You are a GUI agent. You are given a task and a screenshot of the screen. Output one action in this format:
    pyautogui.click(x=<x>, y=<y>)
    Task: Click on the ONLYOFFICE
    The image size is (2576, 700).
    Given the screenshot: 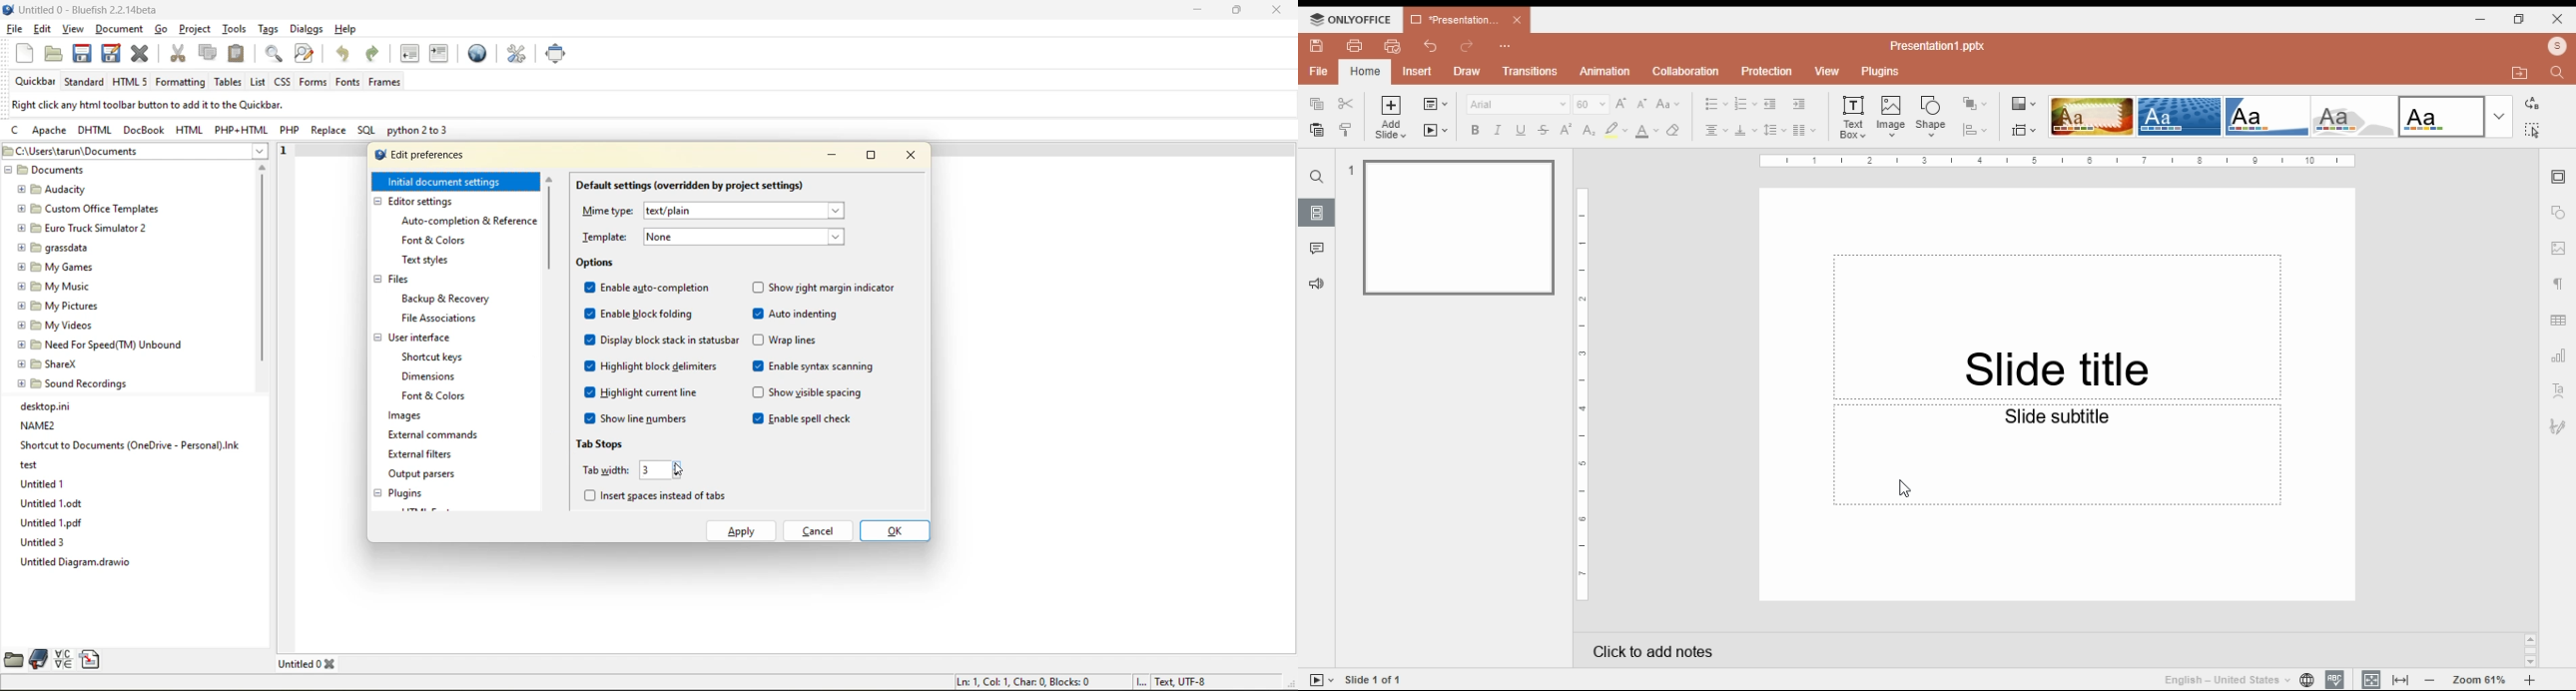 What is the action you would take?
    pyautogui.click(x=1351, y=19)
    